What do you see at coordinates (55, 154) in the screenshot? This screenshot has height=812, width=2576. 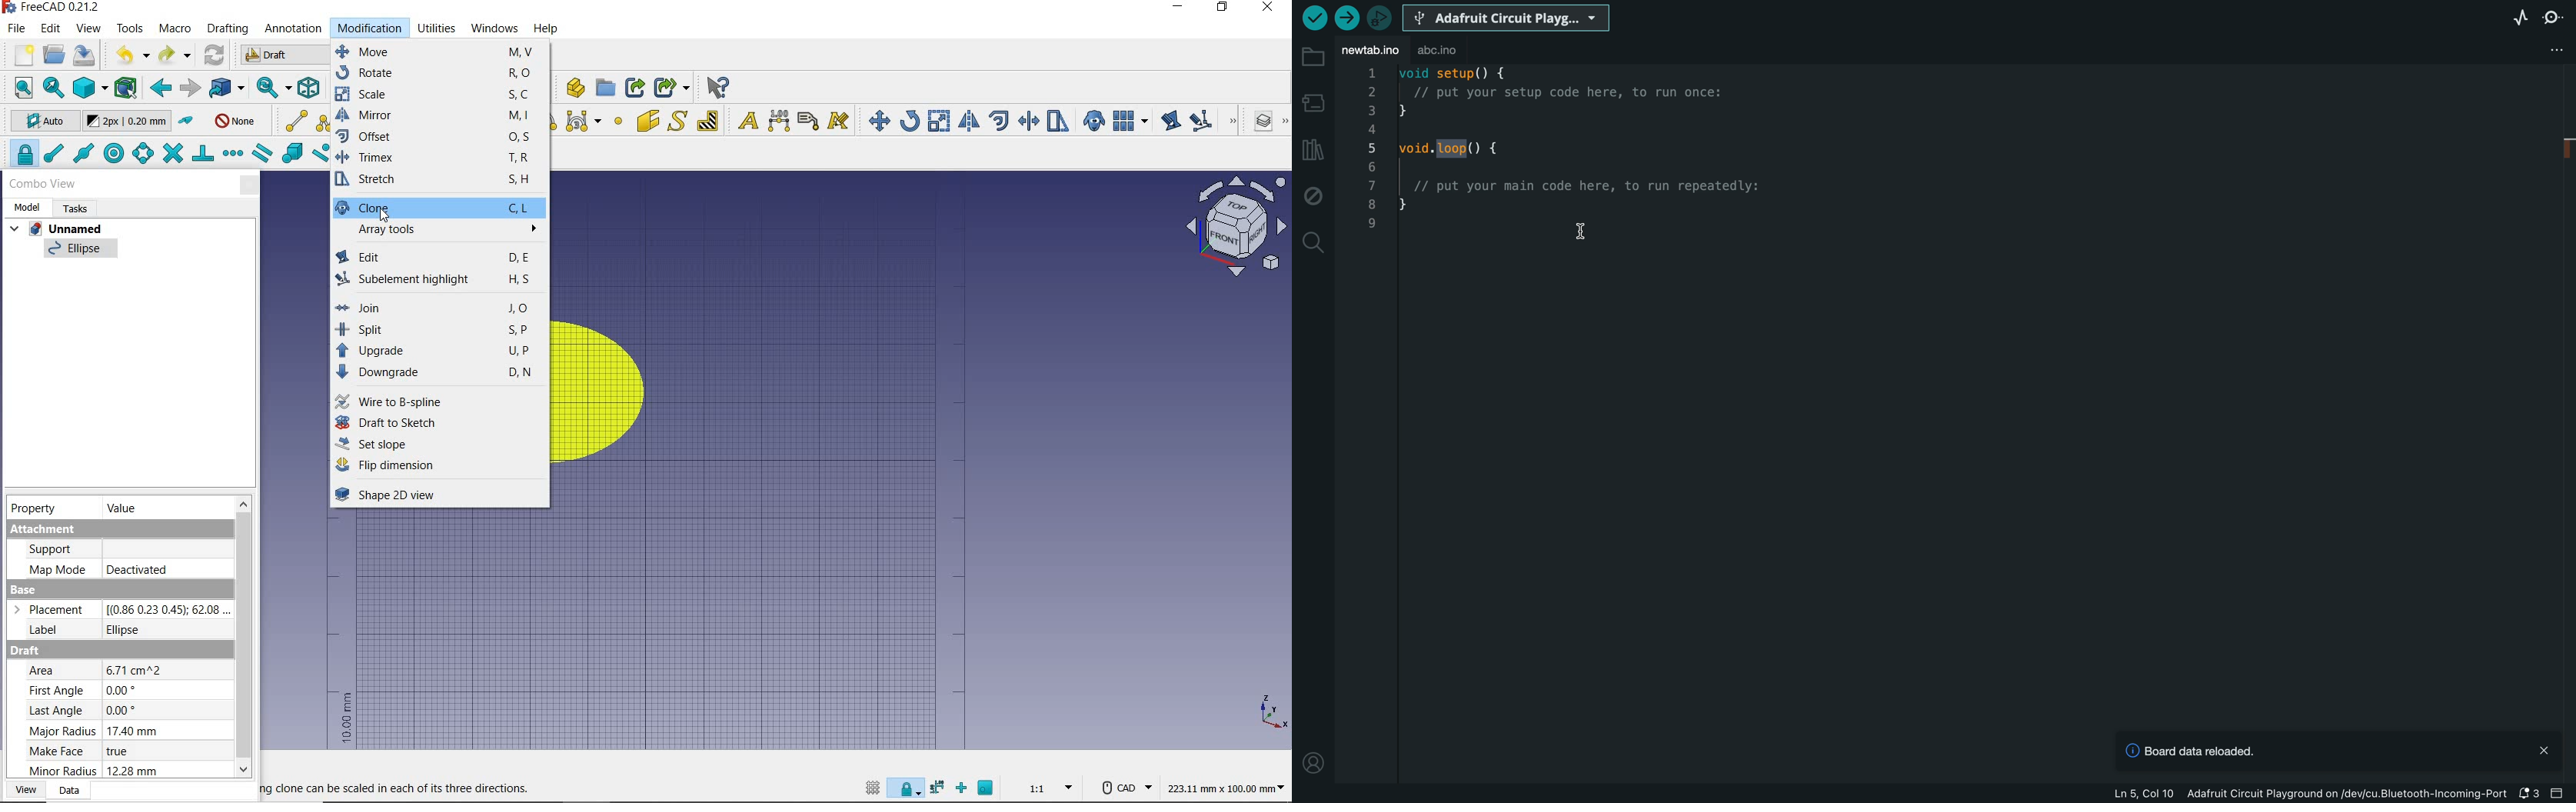 I see `snap endpoint` at bounding box center [55, 154].